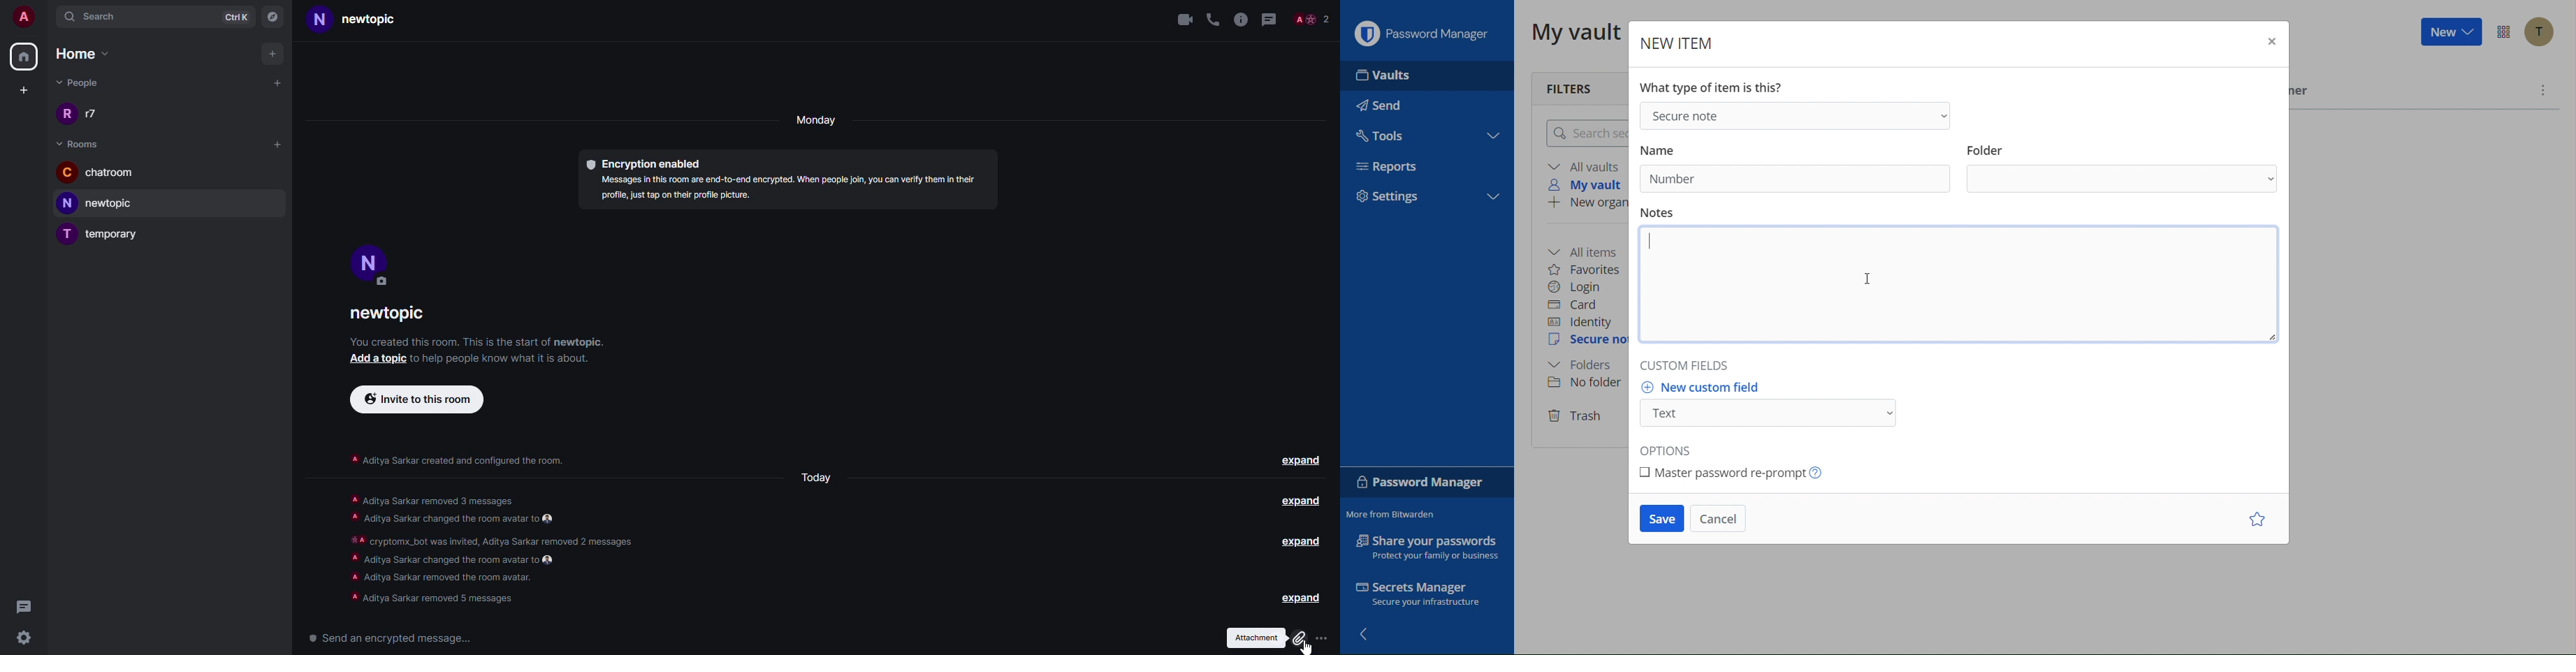  What do you see at coordinates (103, 173) in the screenshot?
I see `room` at bounding box center [103, 173].